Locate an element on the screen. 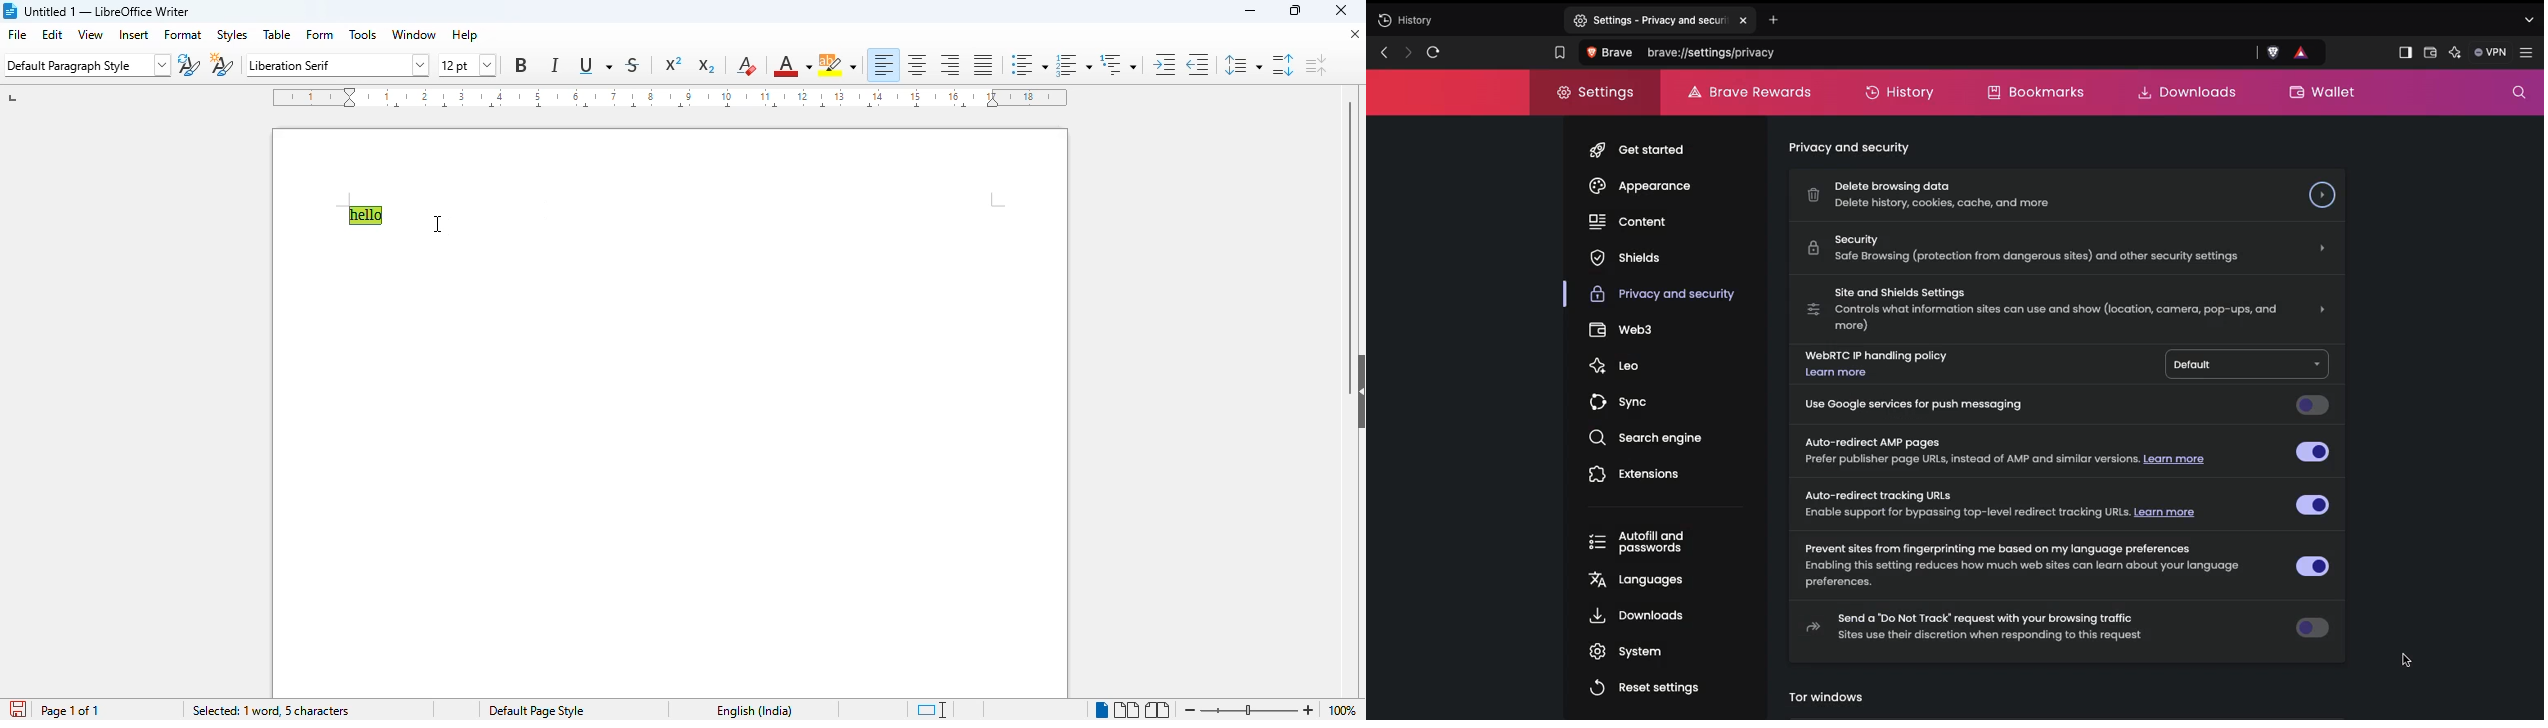  Downloads is located at coordinates (1635, 618).